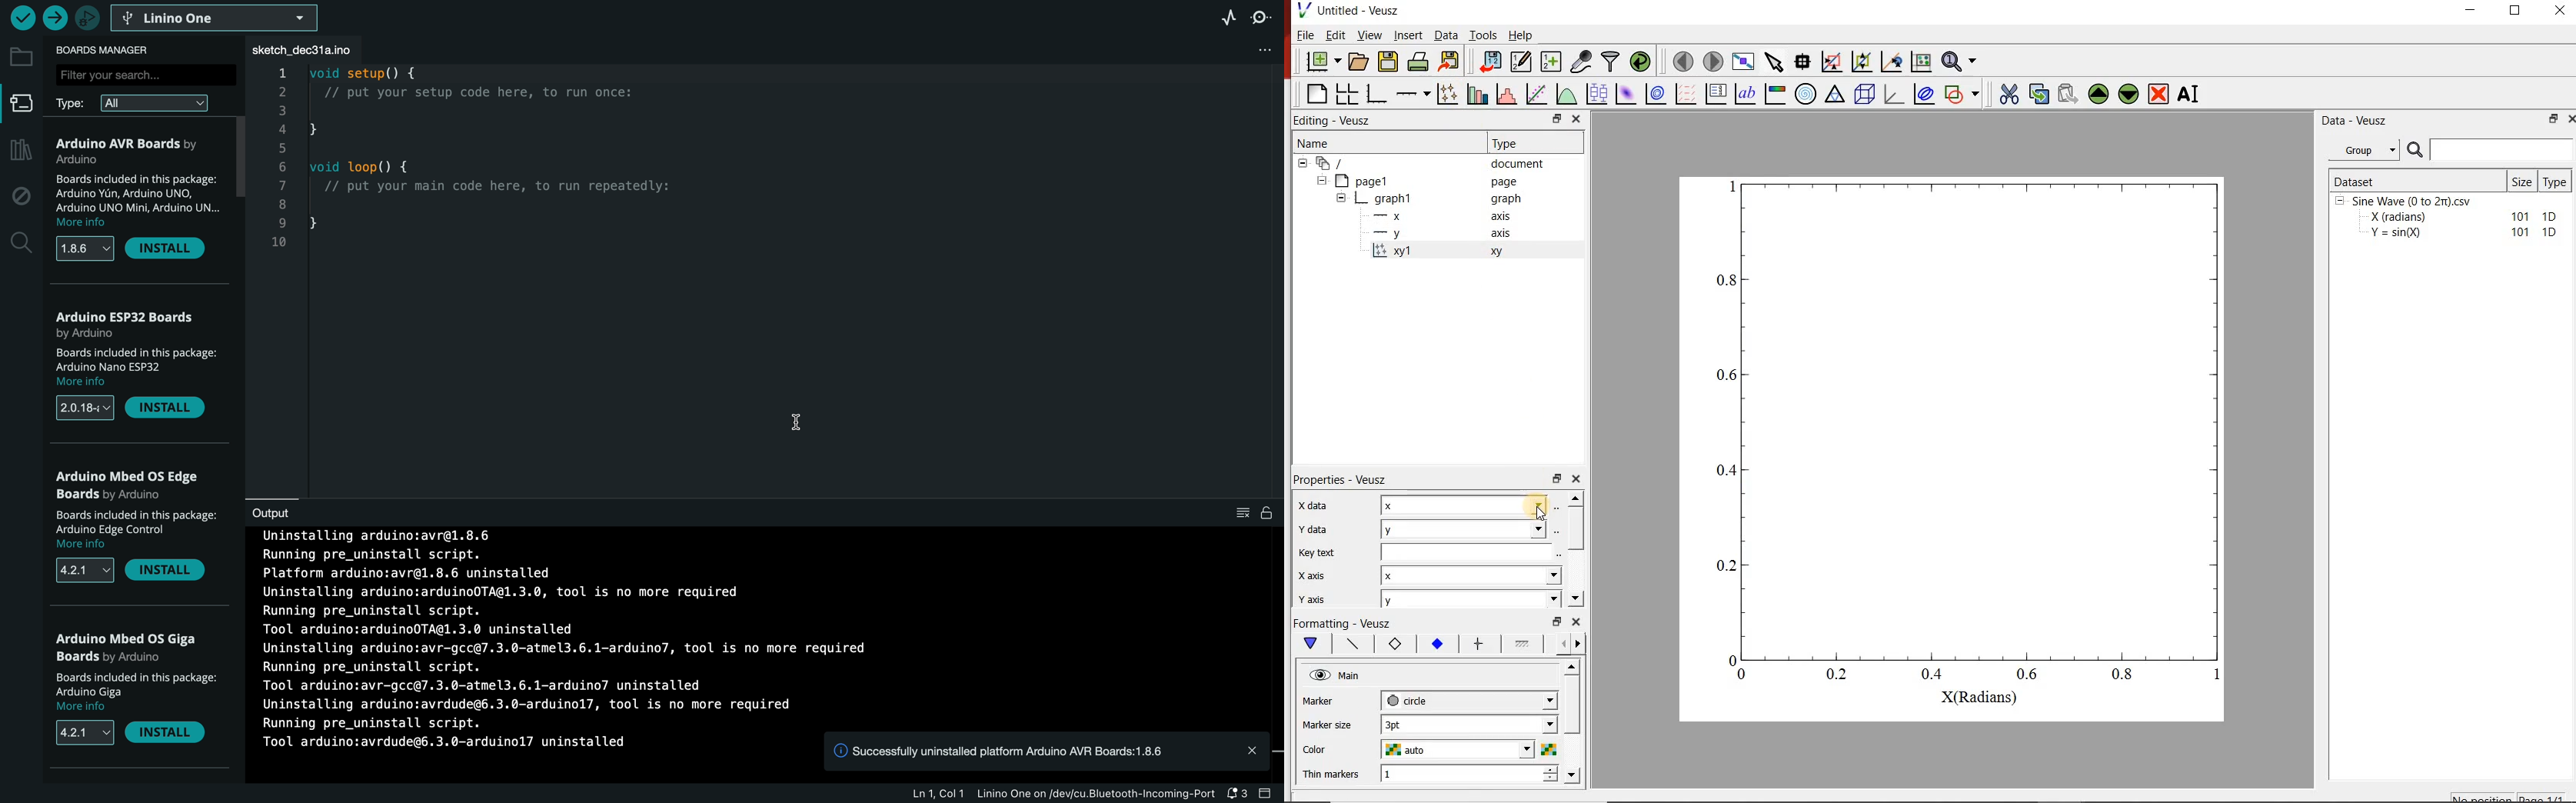 This screenshot has height=812, width=2576. I want to click on move up, so click(2098, 94).